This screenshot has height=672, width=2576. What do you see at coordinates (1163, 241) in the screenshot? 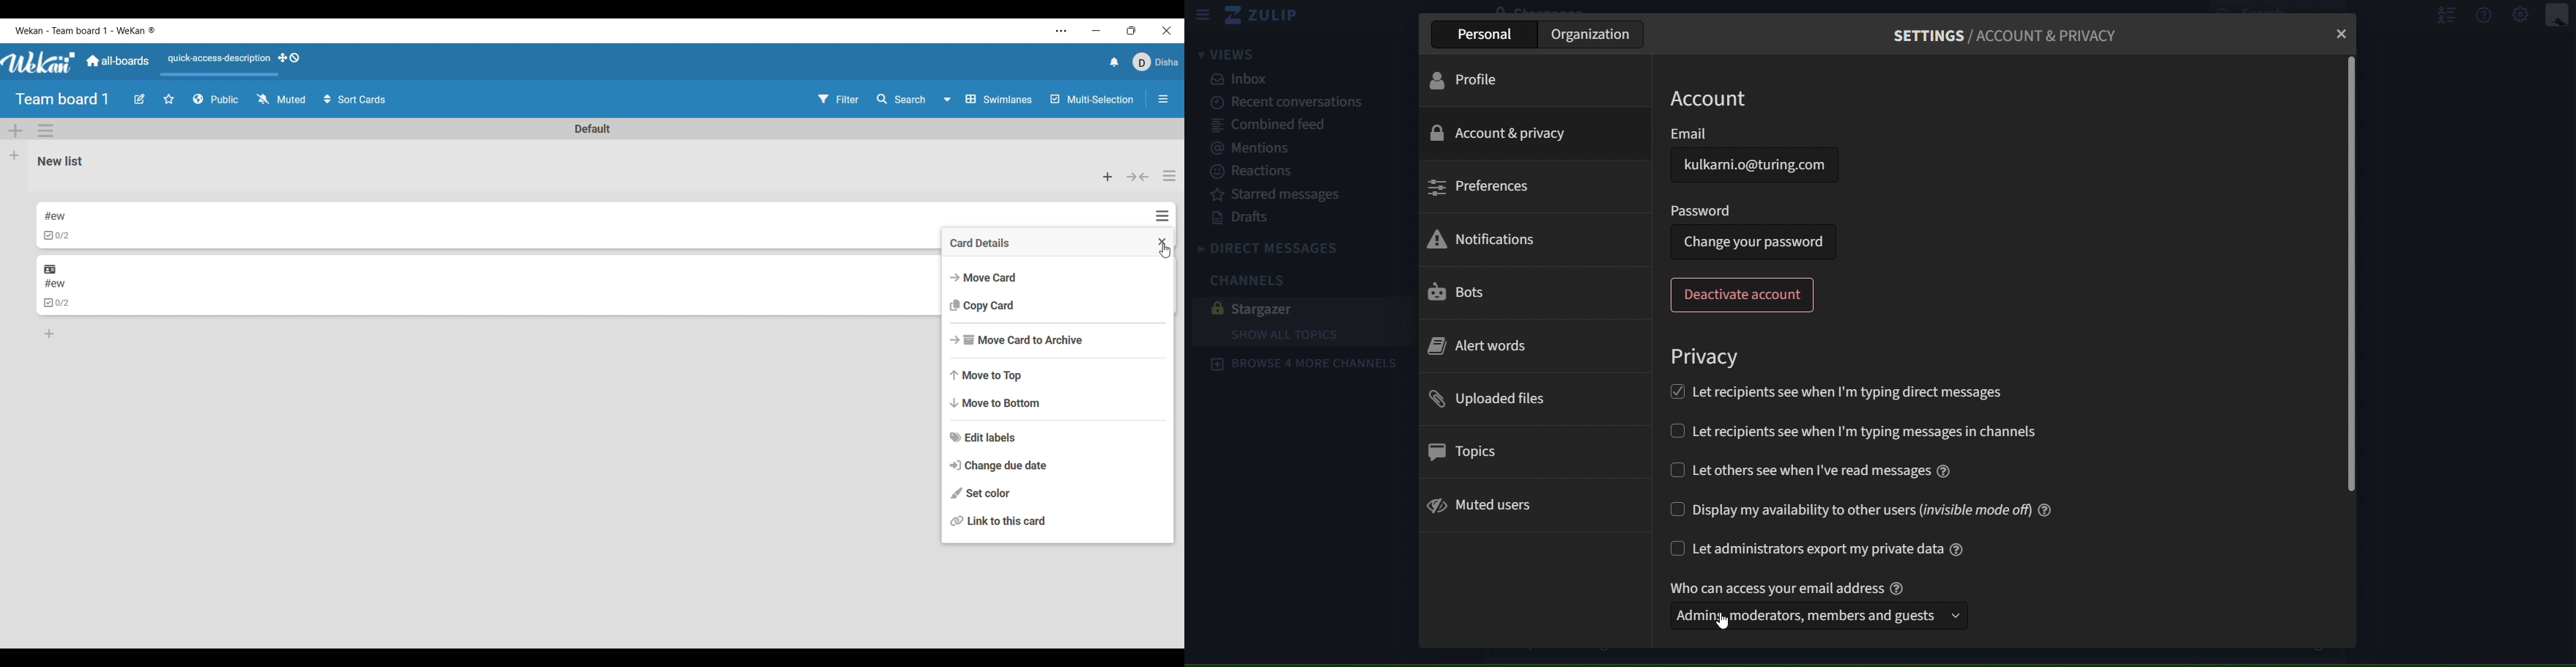
I see `Close menu` at bounding box center [1163, 241].